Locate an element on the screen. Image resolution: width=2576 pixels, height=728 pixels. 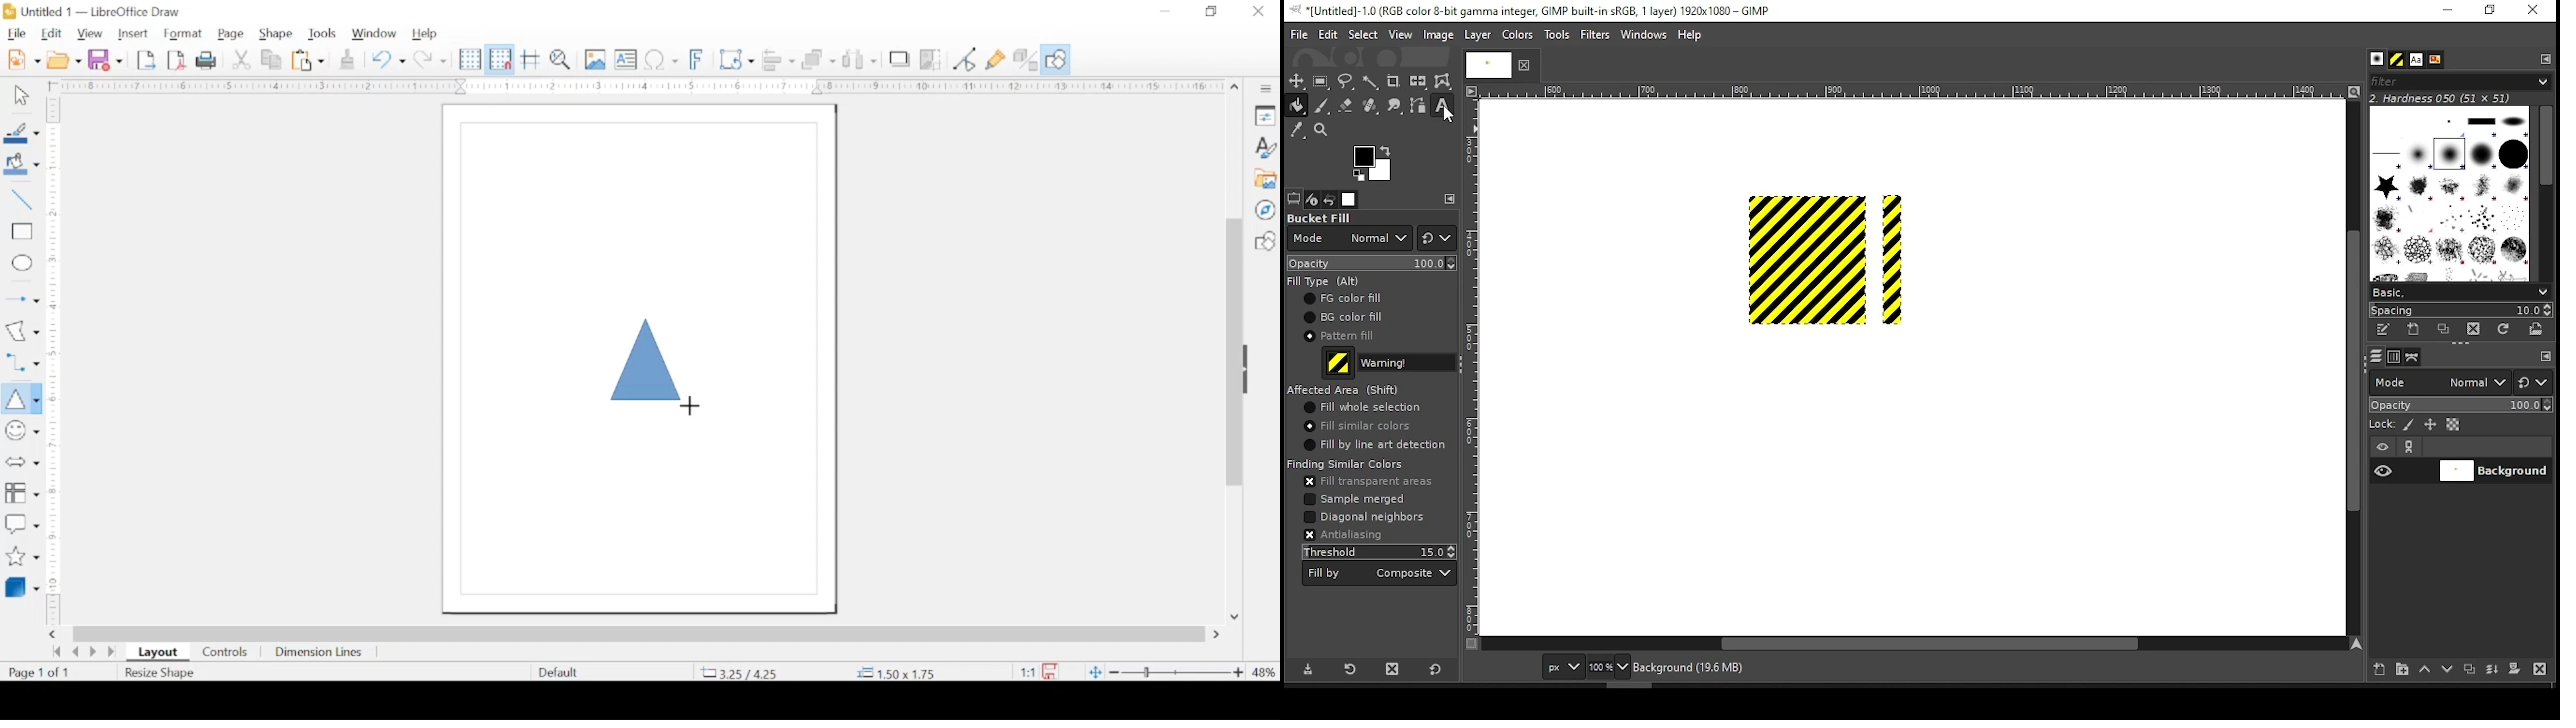
zoom slider is located at coordinates (1177, 673).